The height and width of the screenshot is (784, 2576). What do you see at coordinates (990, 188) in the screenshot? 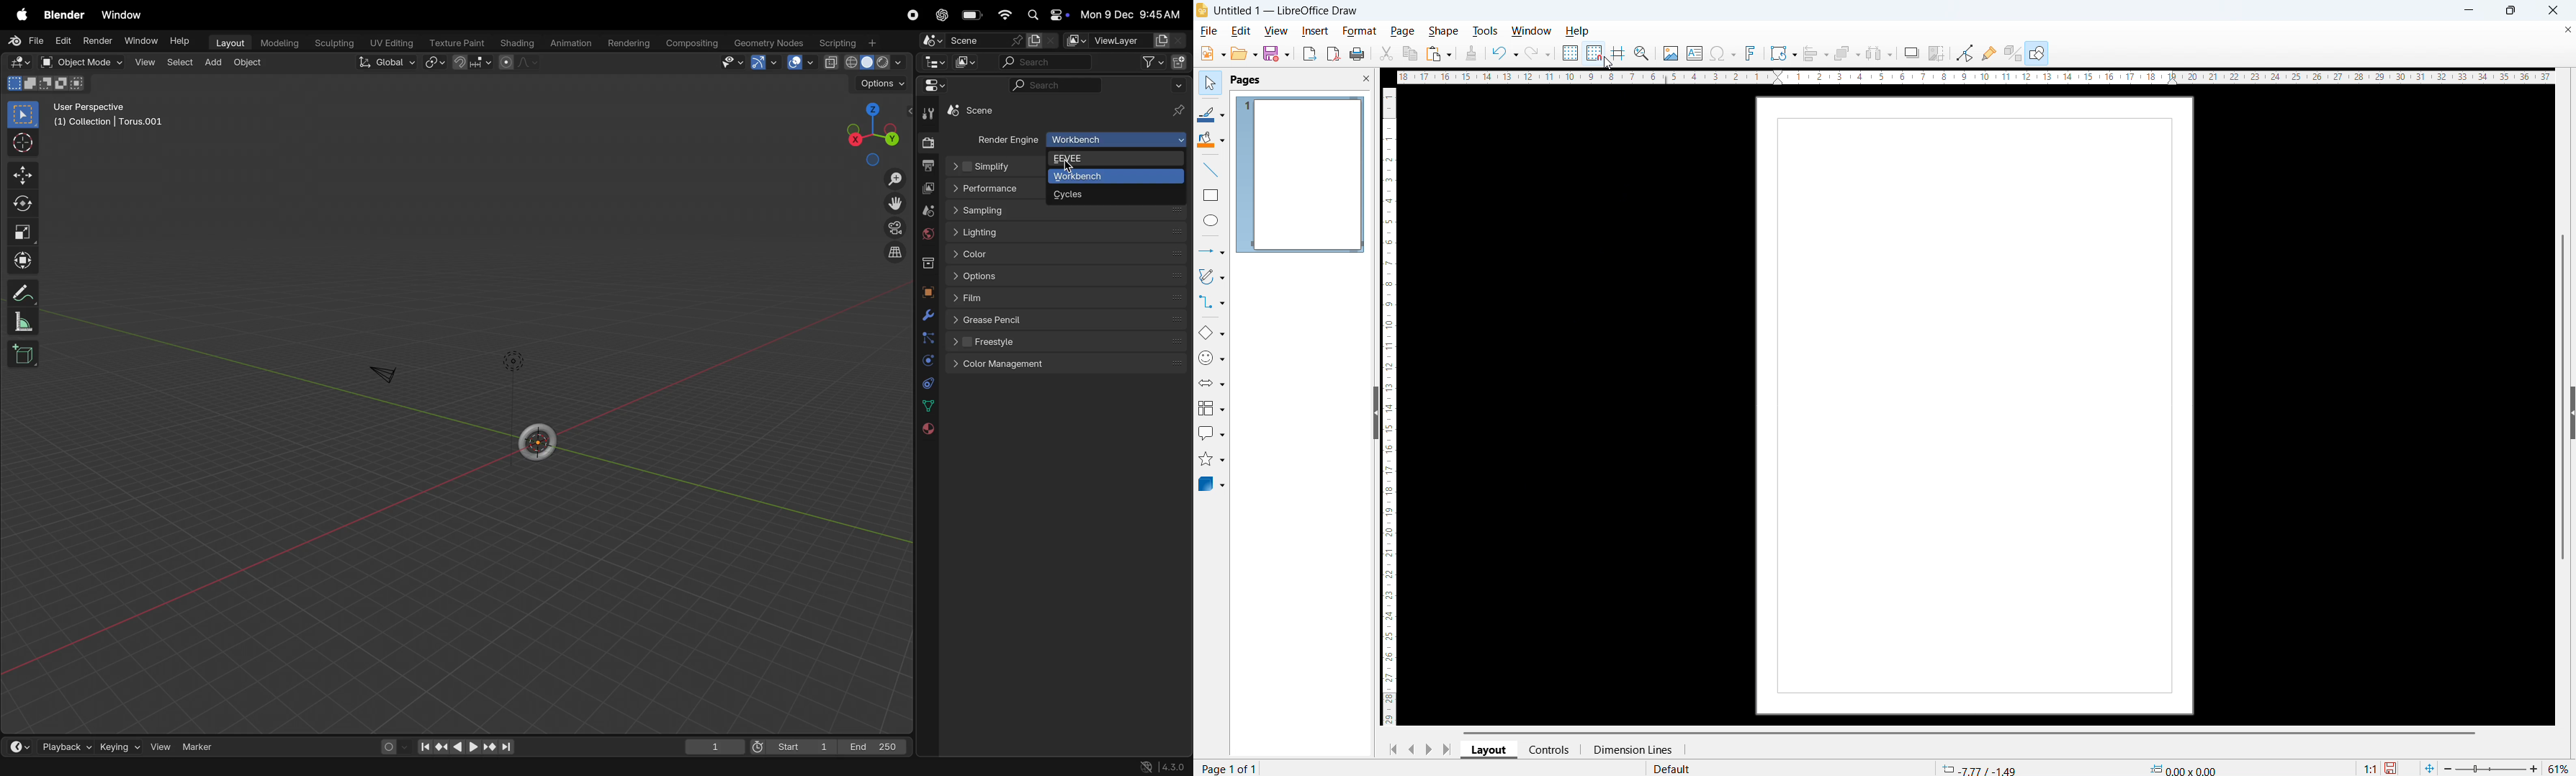
I see `performance` at bounding box center [990, 188].